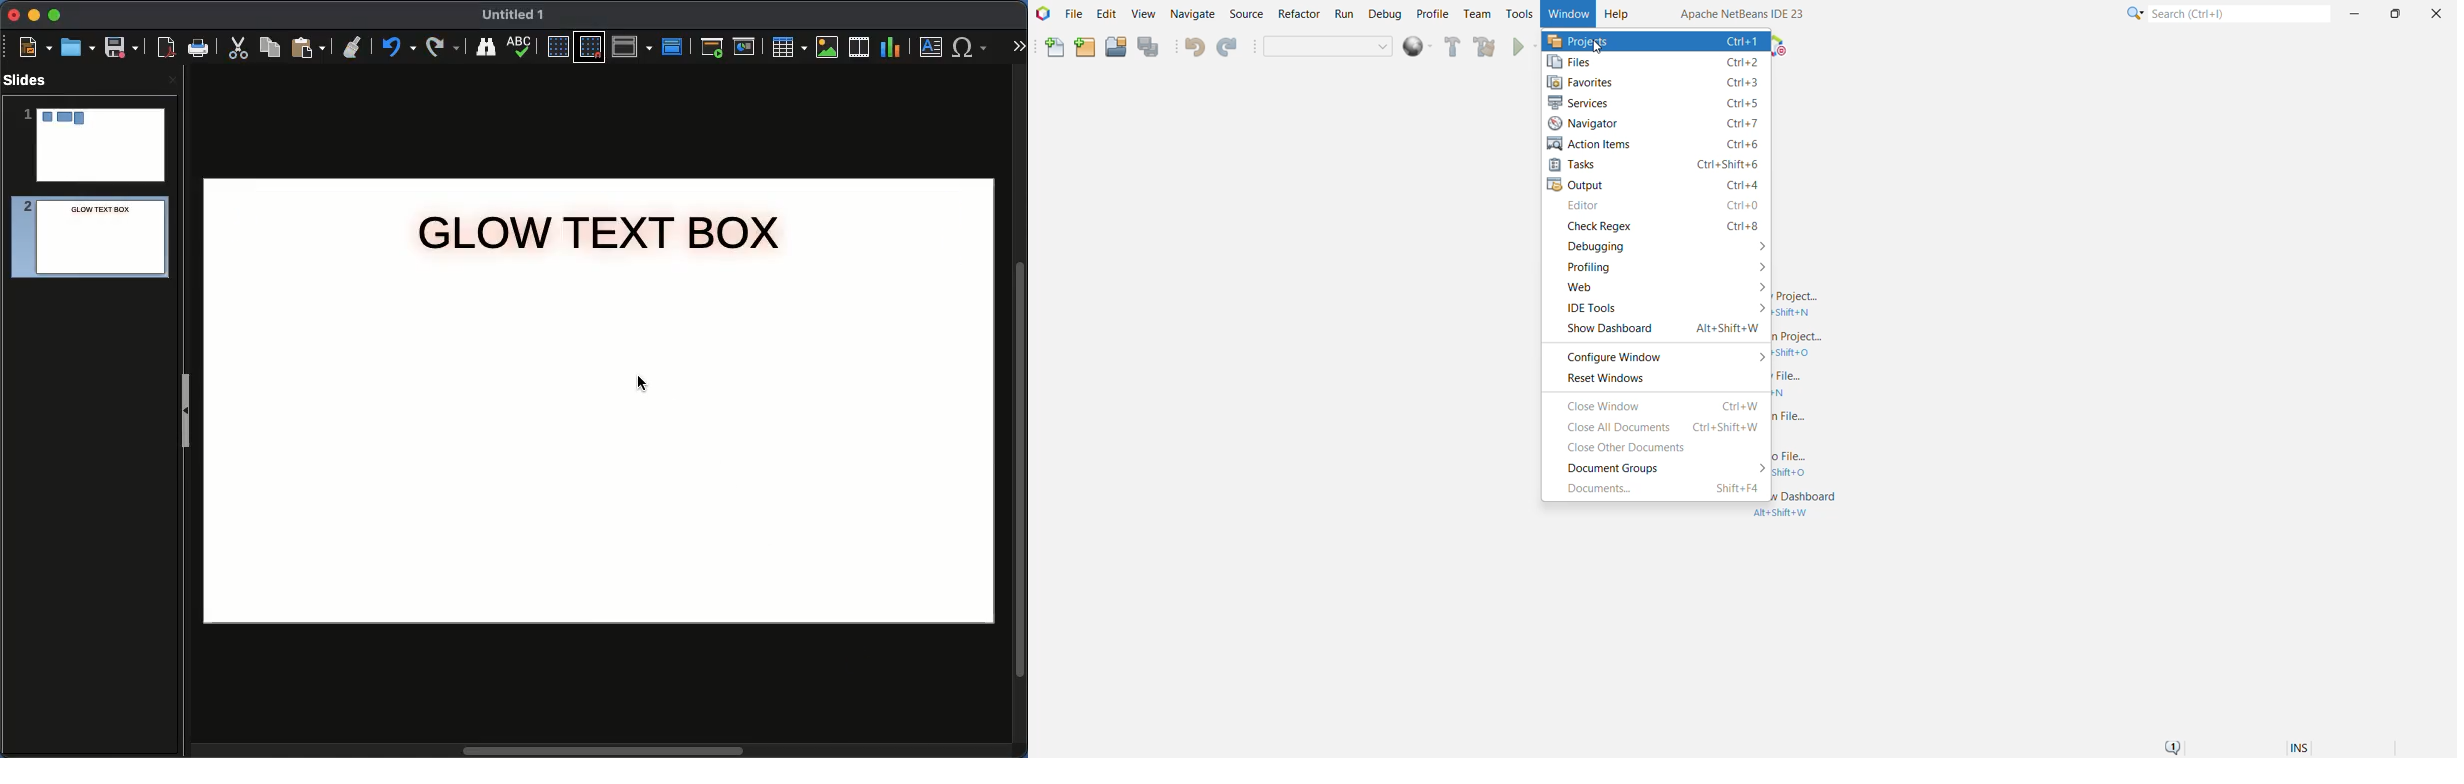  Describe the element at coordinates (1452, 47) in the screenshot. I see `Build Project` at that location.